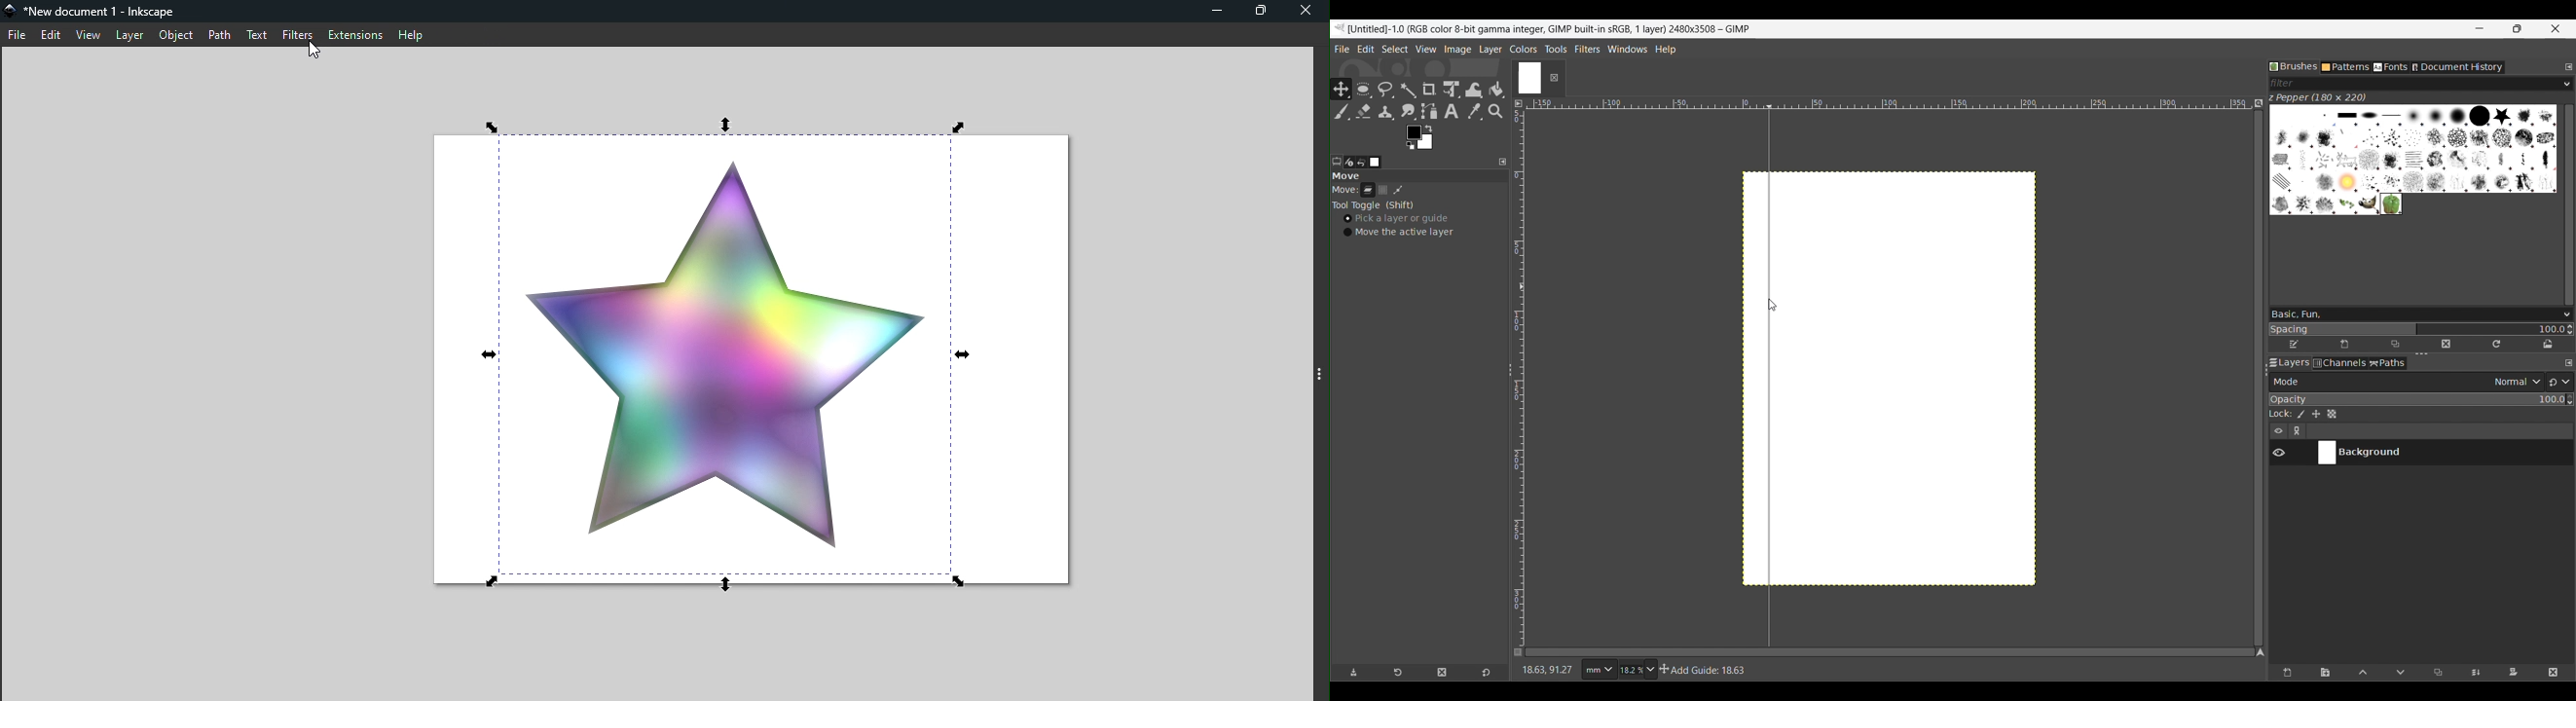 This screenshot has width=2576, height=728. I want to click on Delete tool preset, so click(1442, 672).